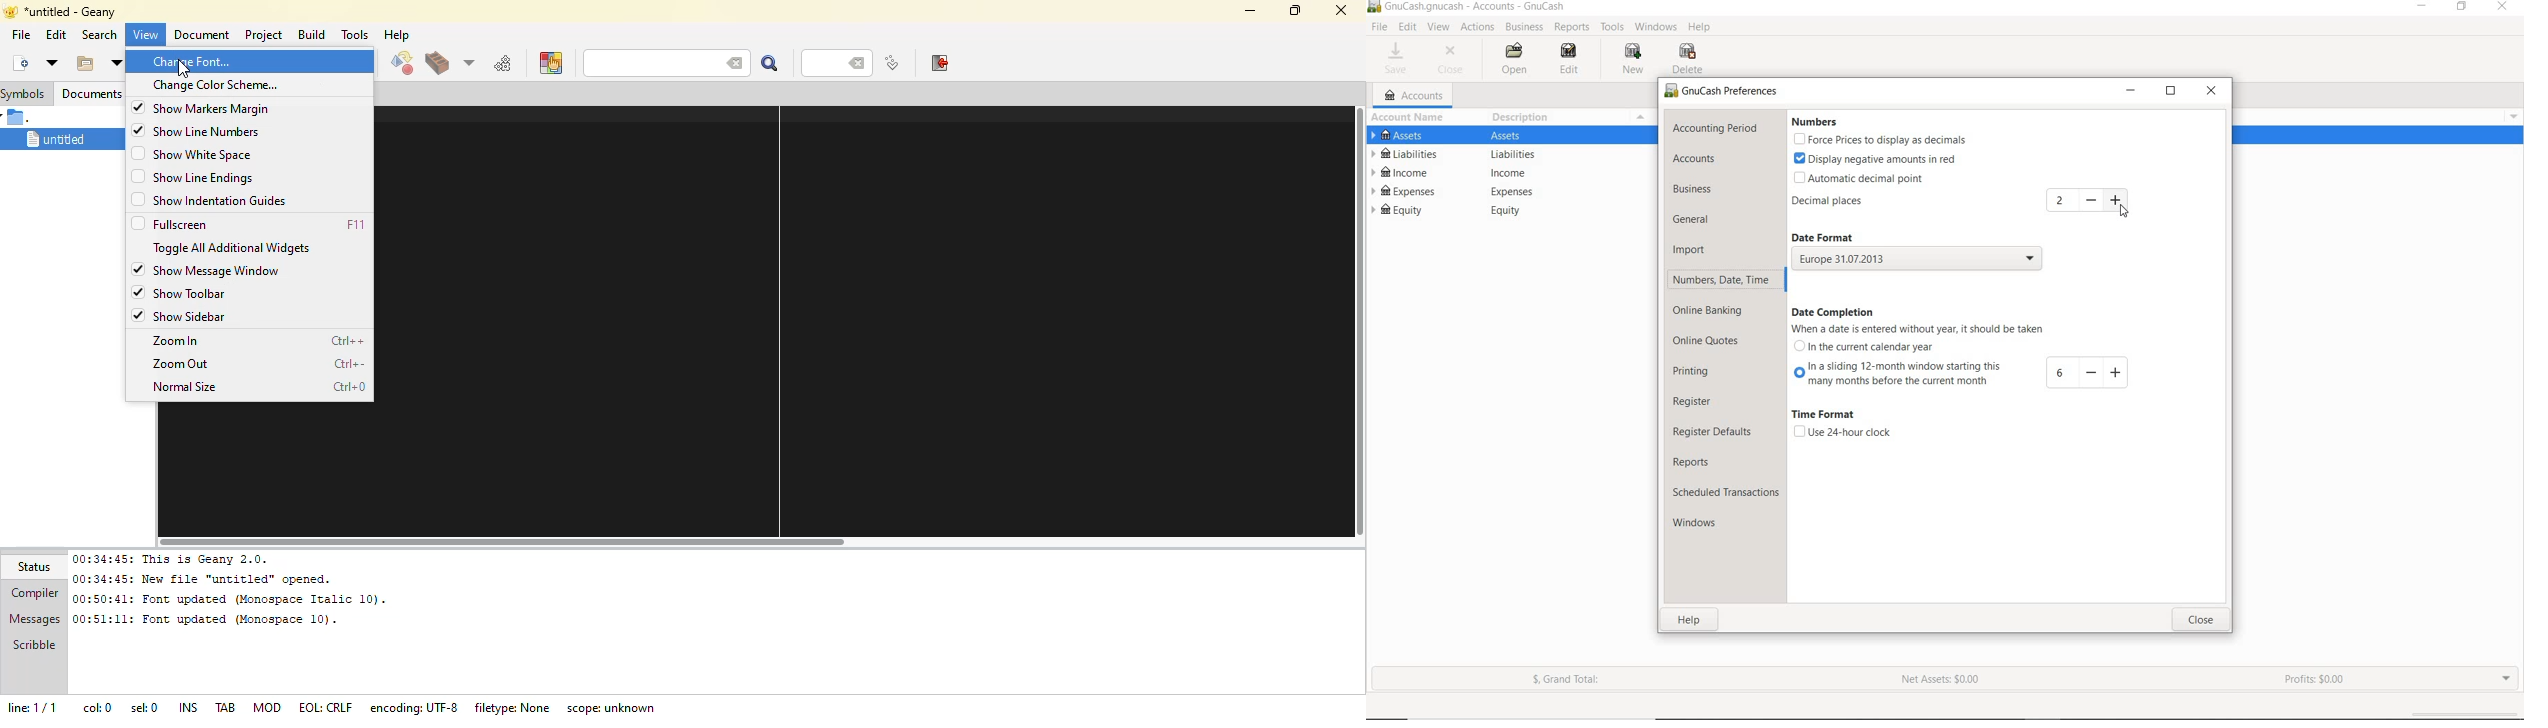 Image resolution: width=2548 pixels, height=728 pixels. What do you see at coordinates (1828, 416) in the screenshot?
I see `time format` at bounding box center [1828, 416].